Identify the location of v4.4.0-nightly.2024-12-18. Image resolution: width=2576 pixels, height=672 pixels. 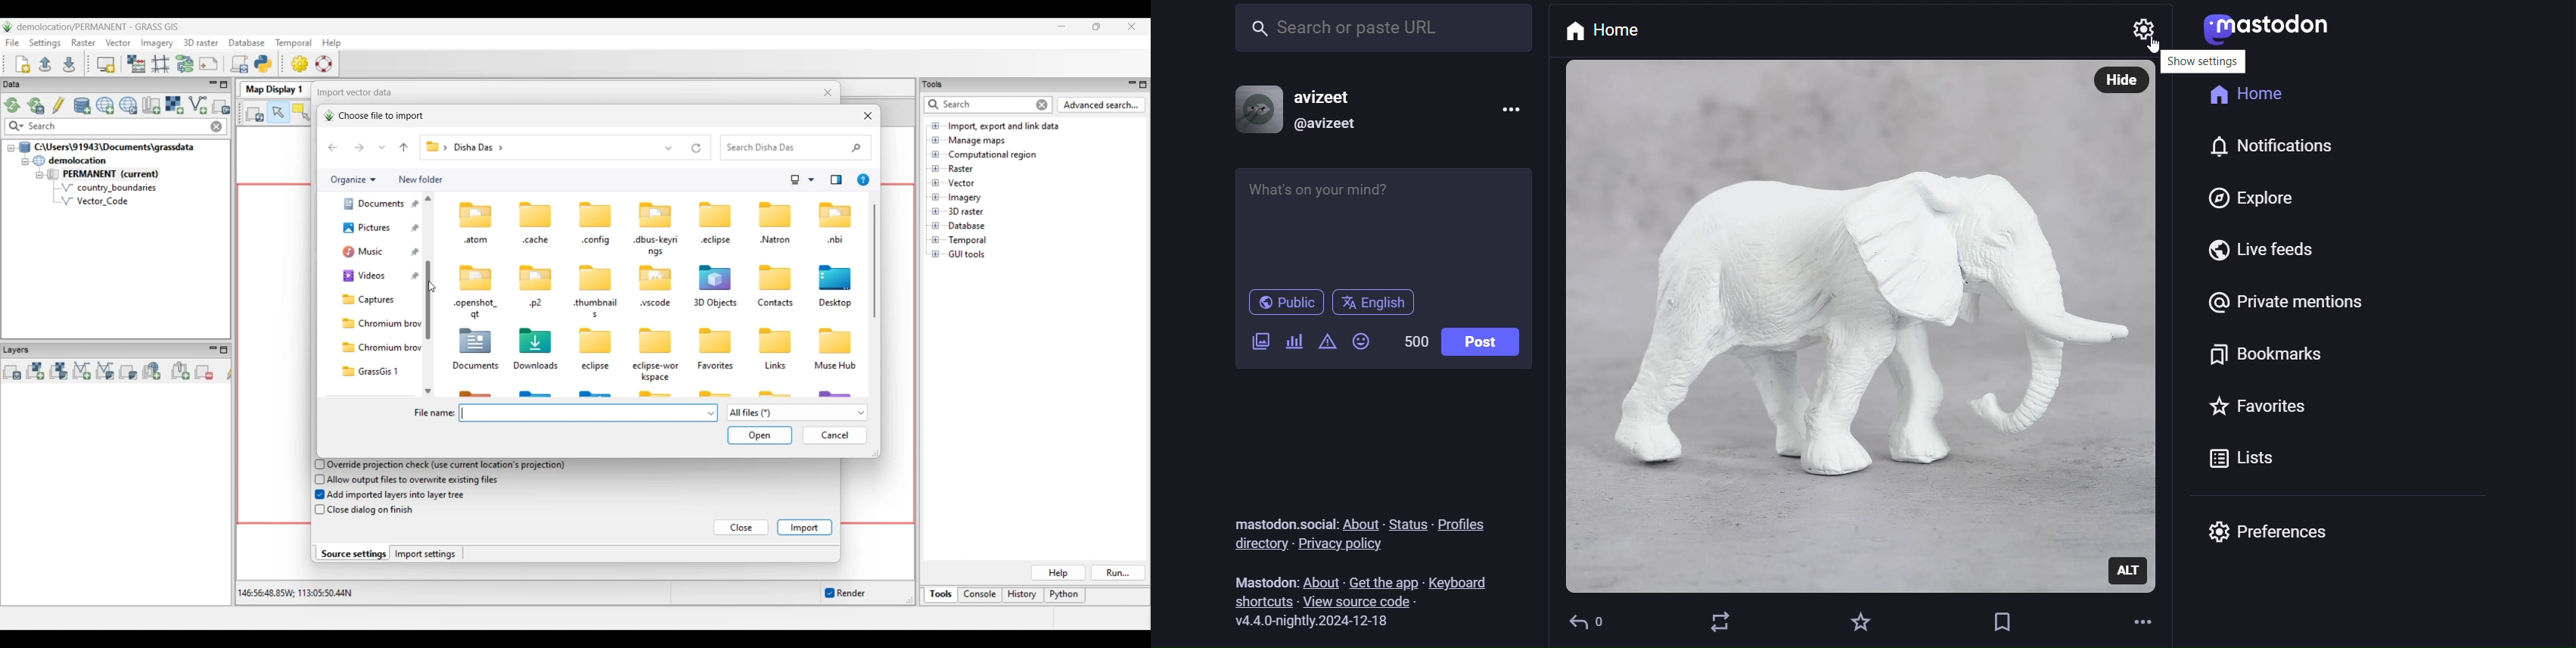
(1320, 622).